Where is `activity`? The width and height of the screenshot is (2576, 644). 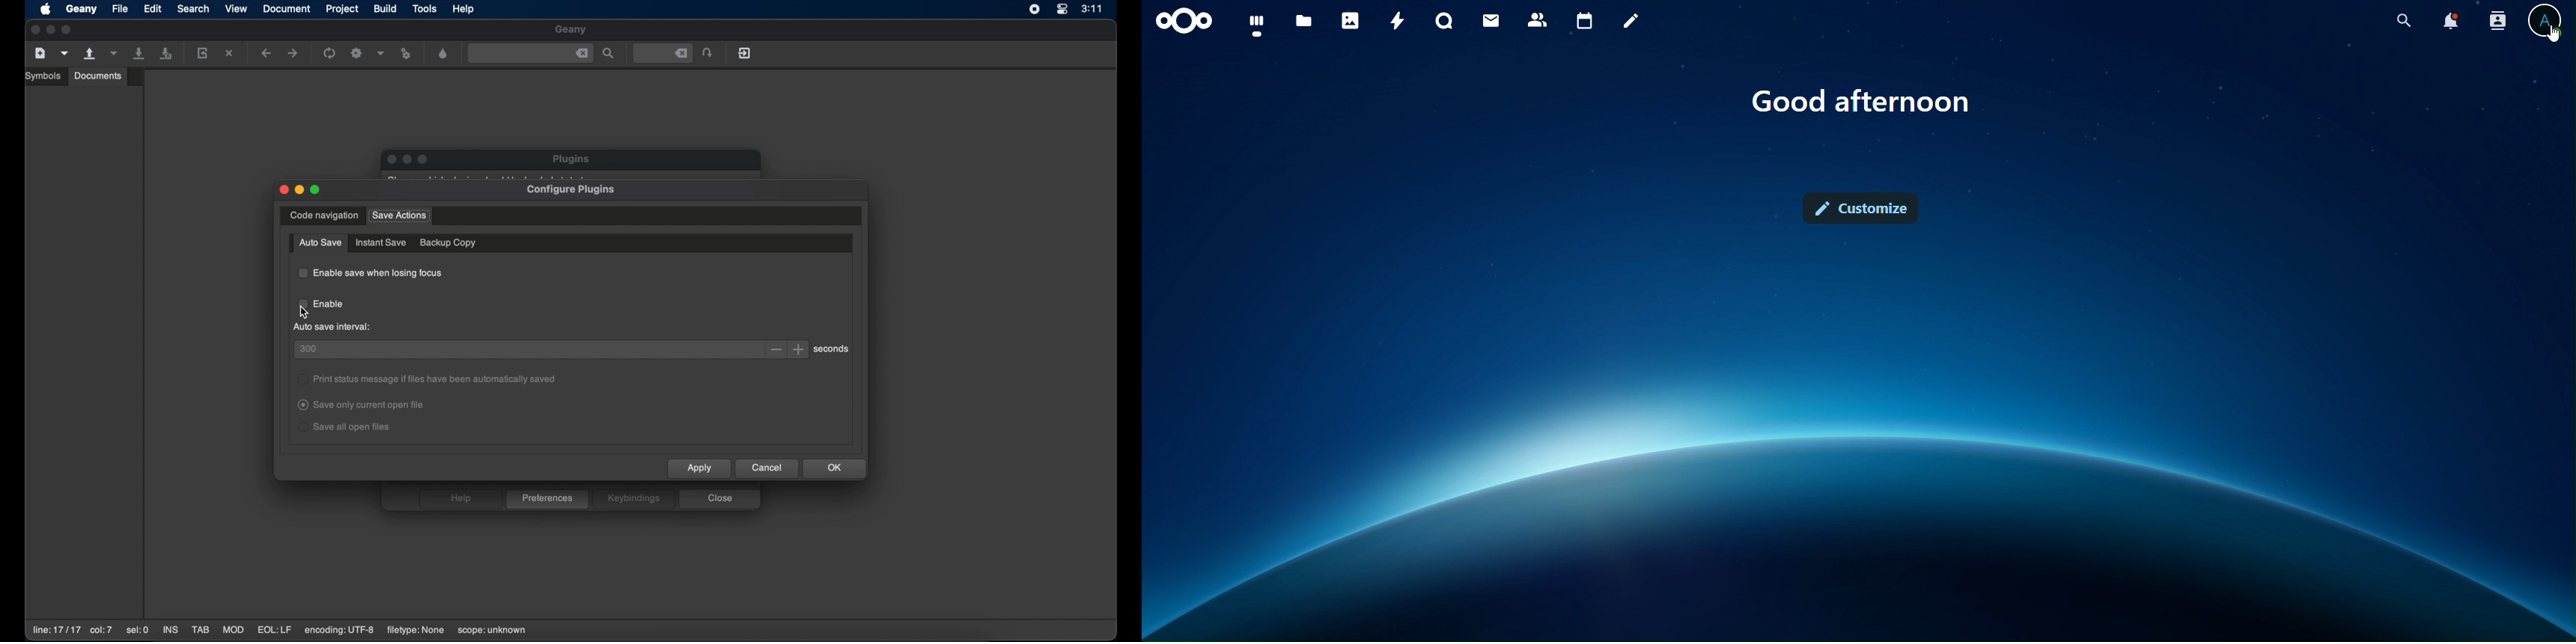
activity is located at coordinates (1400, 21).